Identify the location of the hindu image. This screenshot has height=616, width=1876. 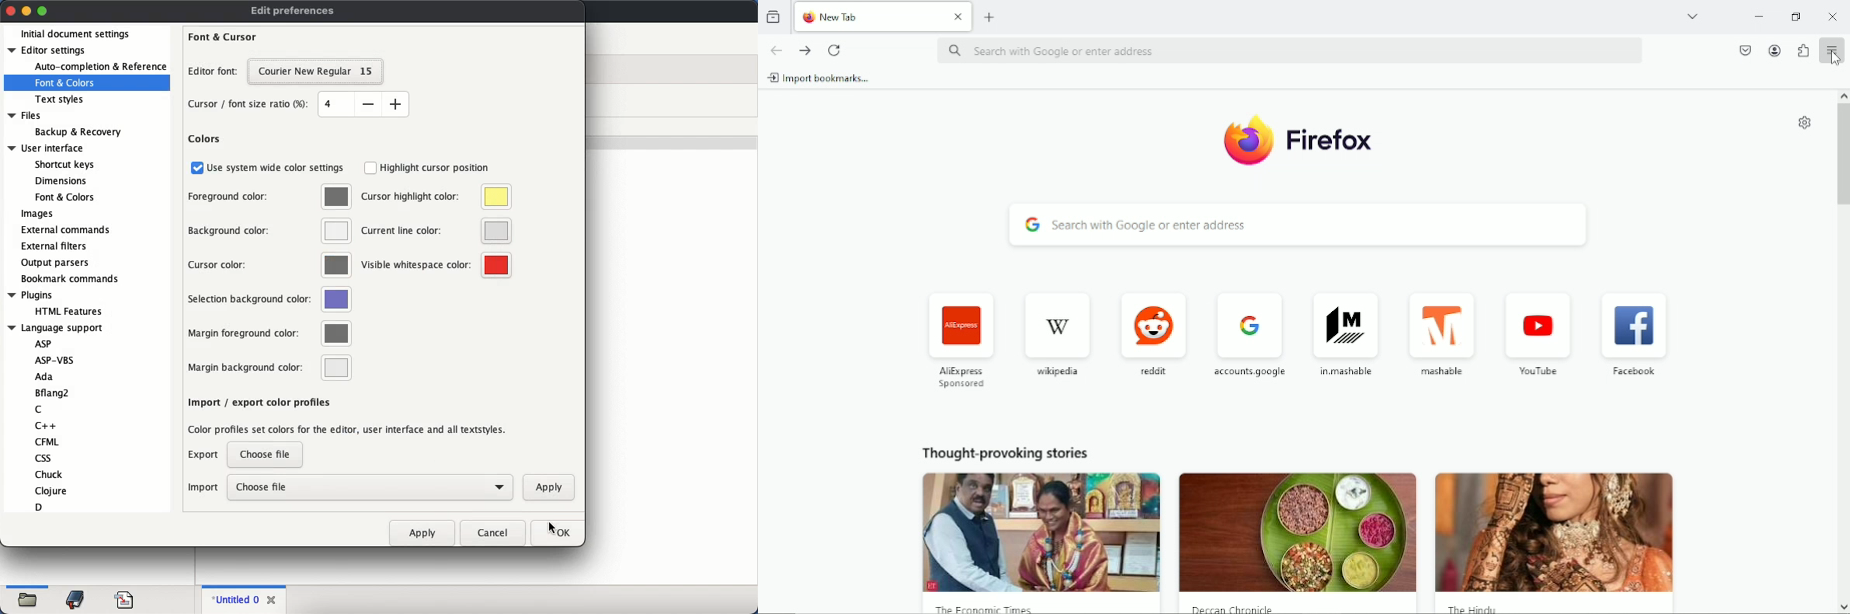
(1559, 533).